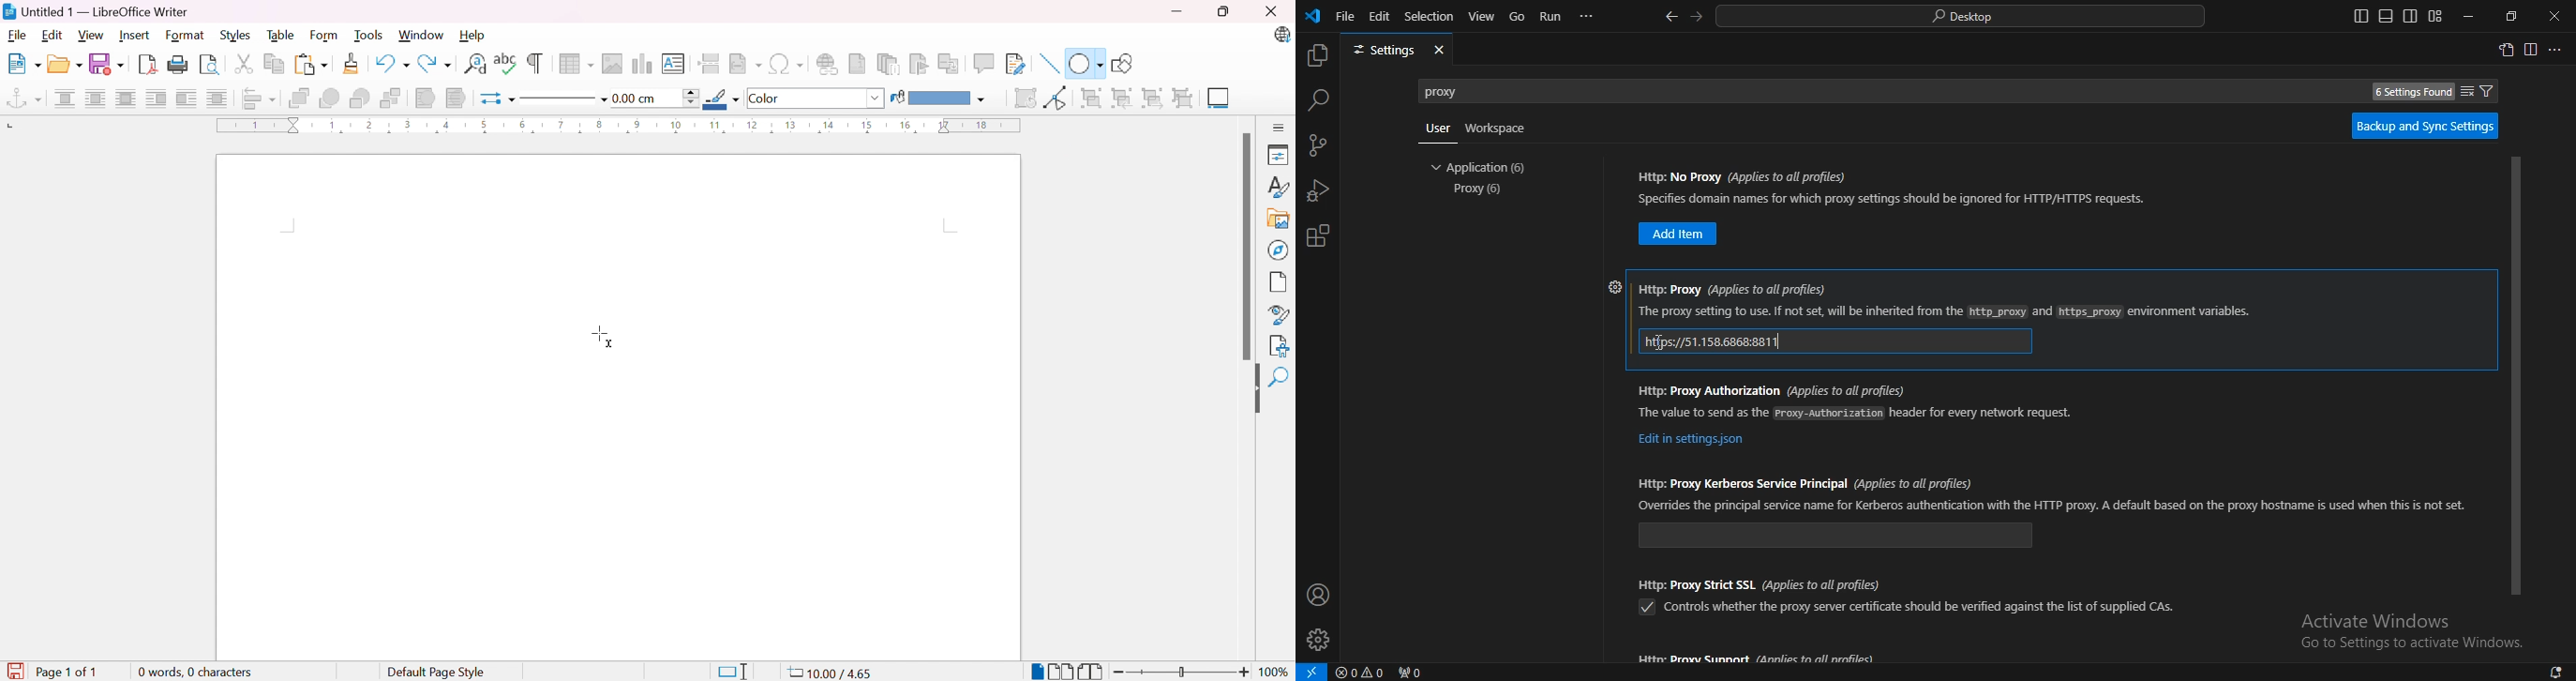 The height and width of the screenshot is (700, 2576). What do you see at coordinates (1283, 345) in the screenshot?
I see `Manage changes` at bounding box center [1283, 345].